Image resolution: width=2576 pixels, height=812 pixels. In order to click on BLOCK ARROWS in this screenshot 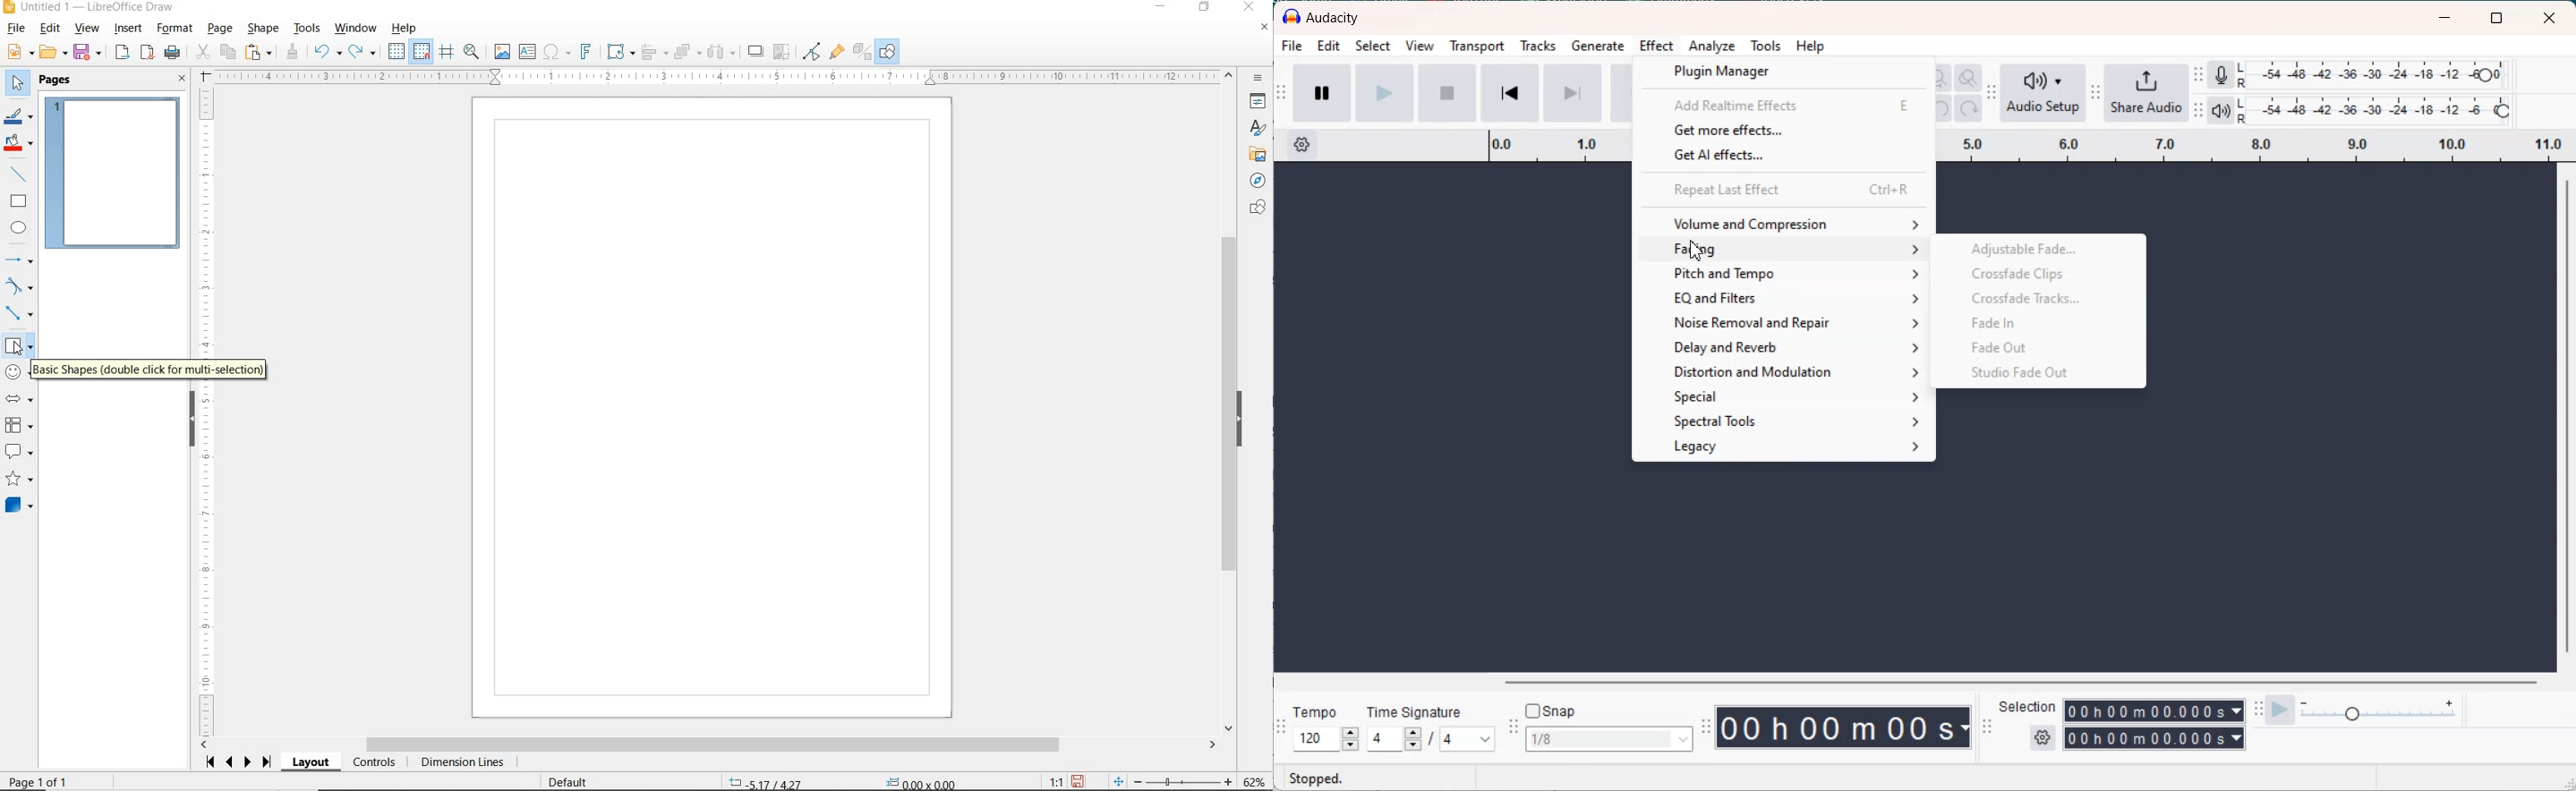, I will do `click(23, 399)`.